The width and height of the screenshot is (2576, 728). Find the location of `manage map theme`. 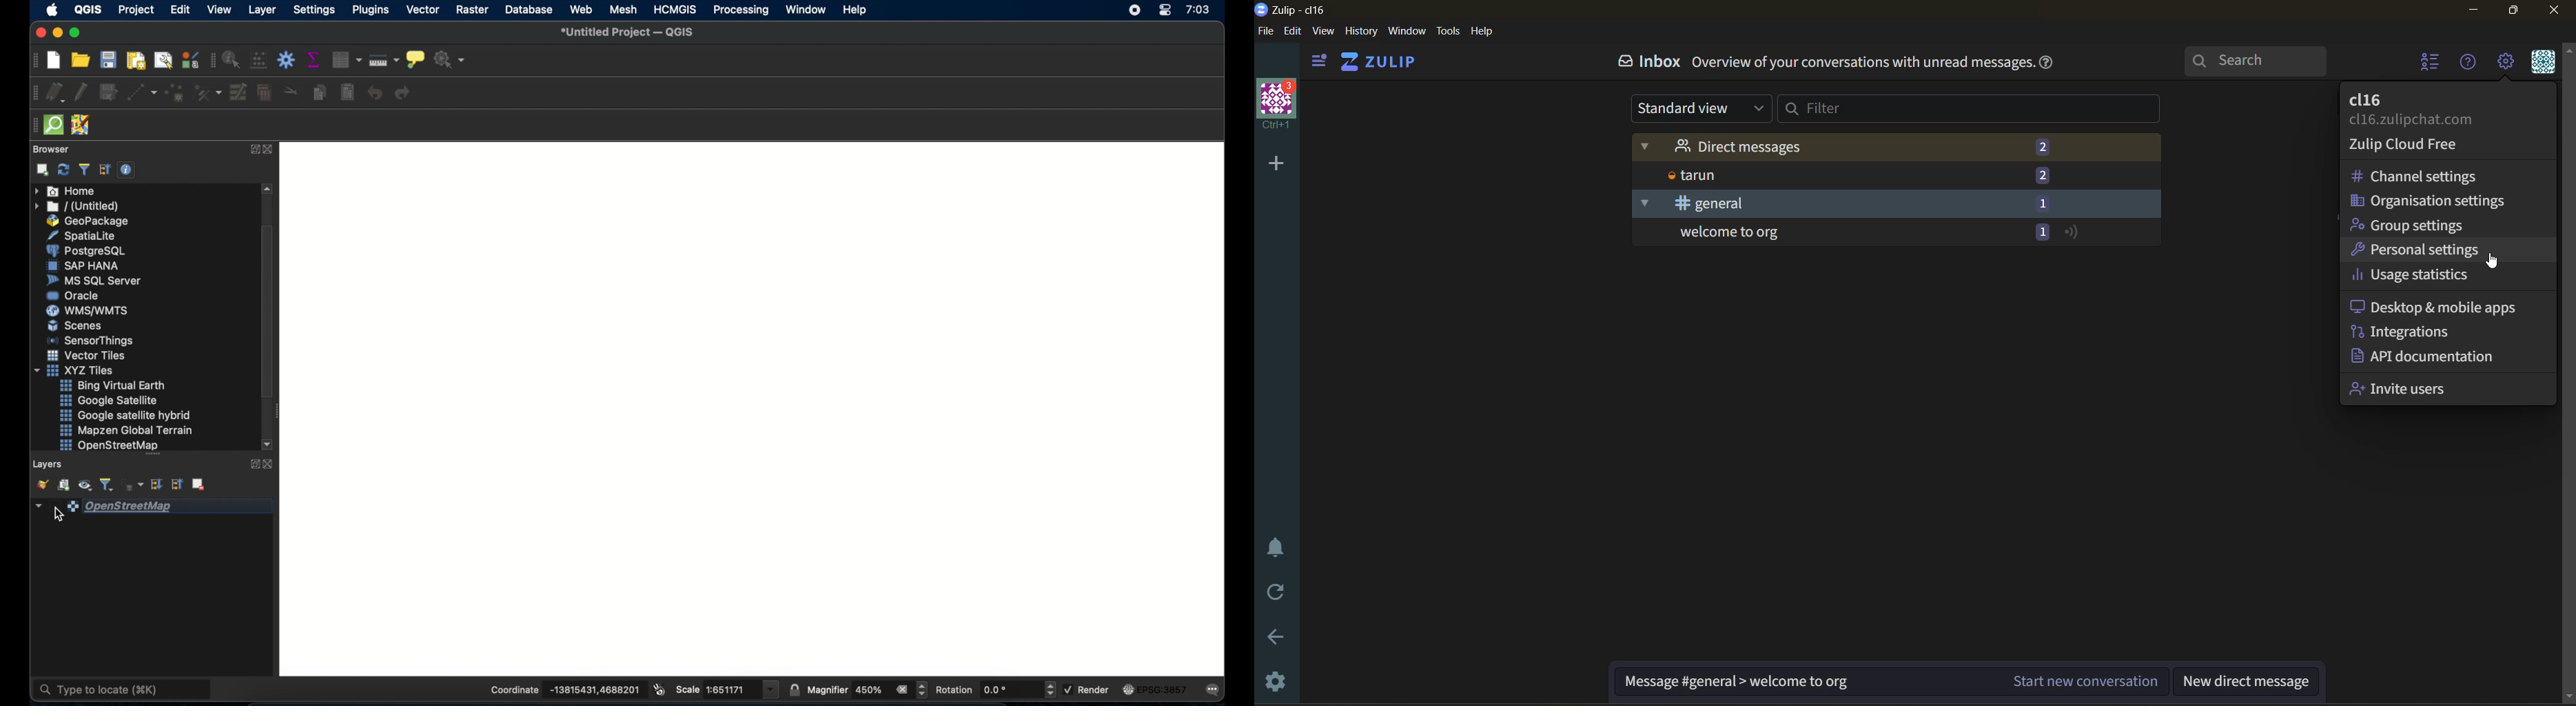

manage map theme is located at coordinates (84, 486).